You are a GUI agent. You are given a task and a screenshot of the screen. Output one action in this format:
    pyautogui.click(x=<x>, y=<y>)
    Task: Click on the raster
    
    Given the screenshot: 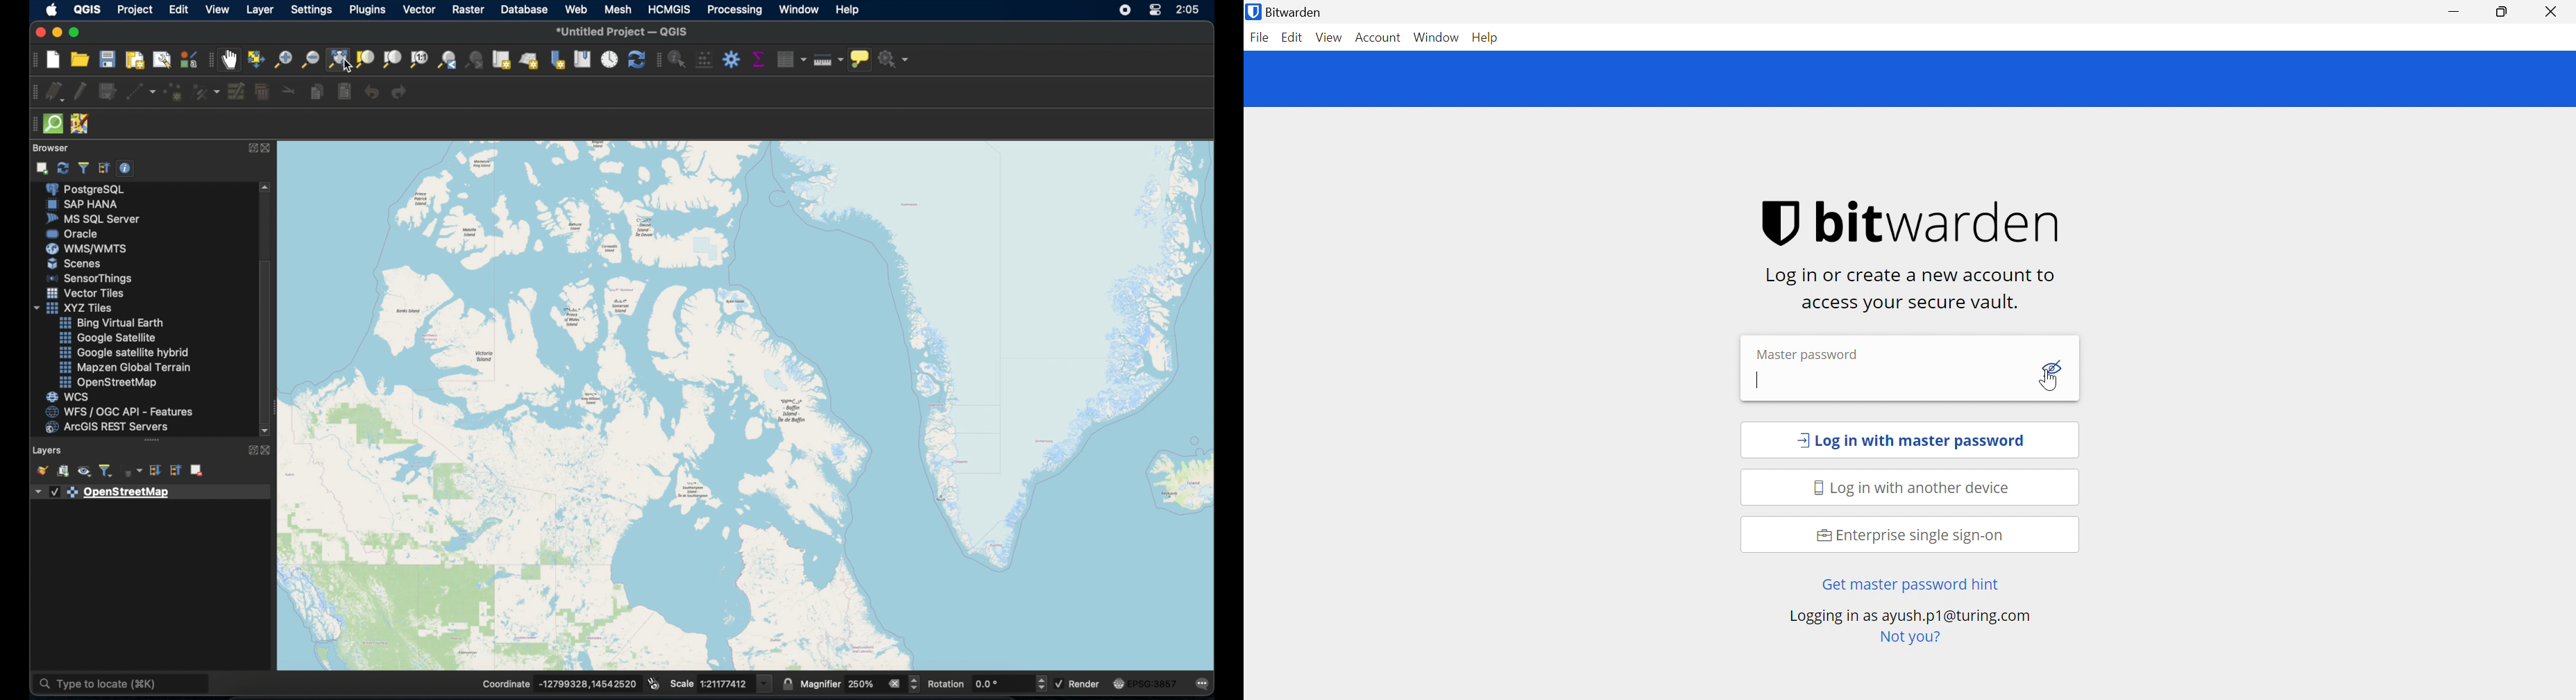 What is the action you would take?
    pyautogui.click(x=466, y=9)
    